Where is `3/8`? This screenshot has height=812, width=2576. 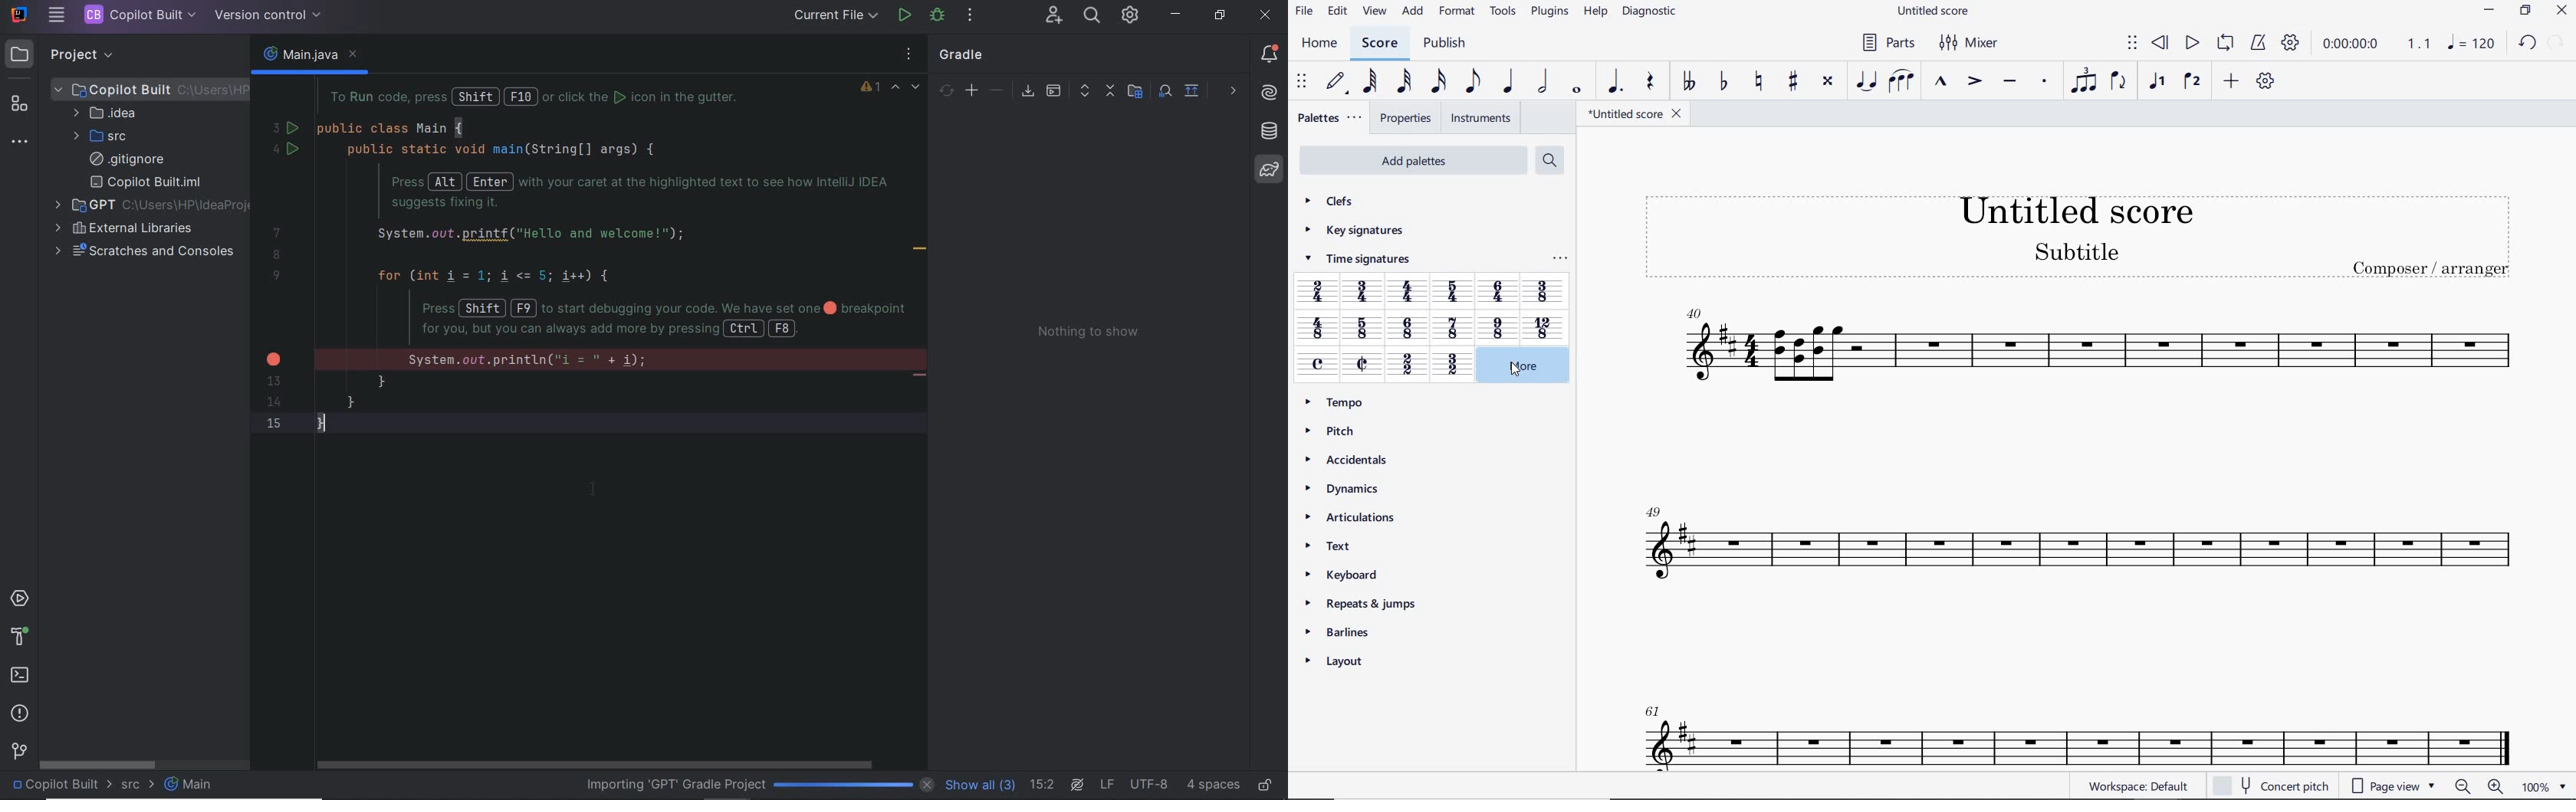
3/8 is located at coordinates (1543, 291).